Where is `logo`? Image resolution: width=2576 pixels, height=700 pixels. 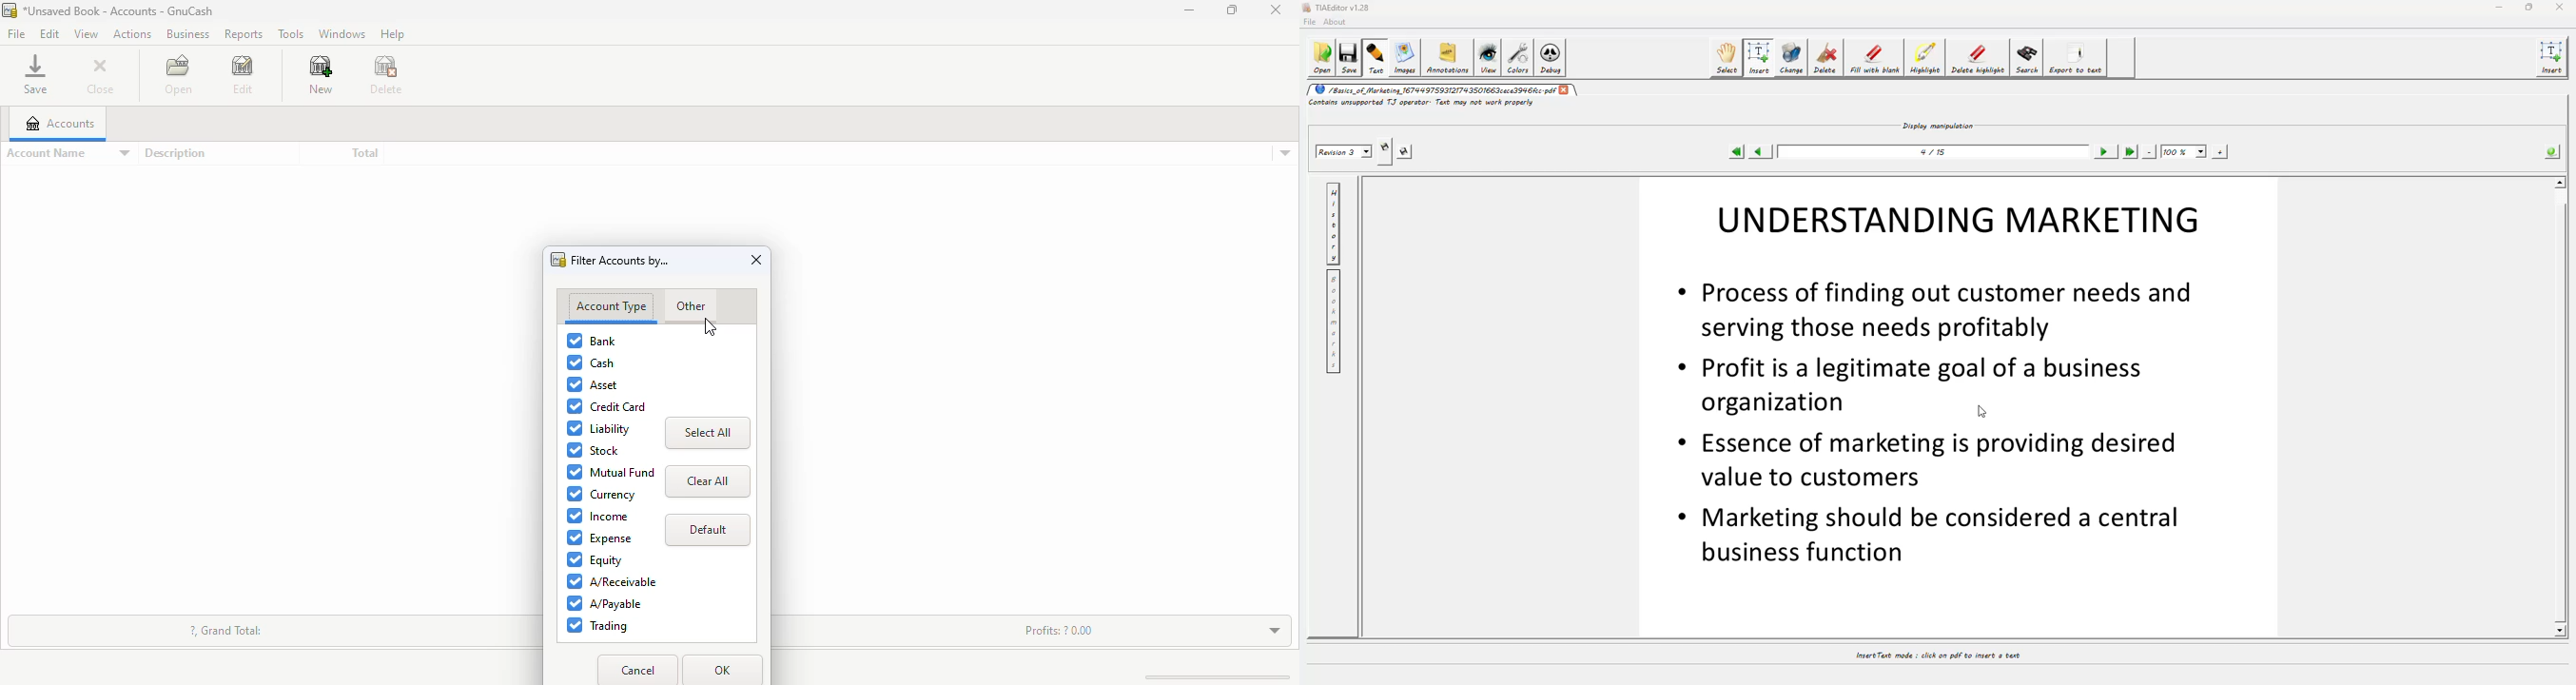 logo is located at coordinates (9, 10).